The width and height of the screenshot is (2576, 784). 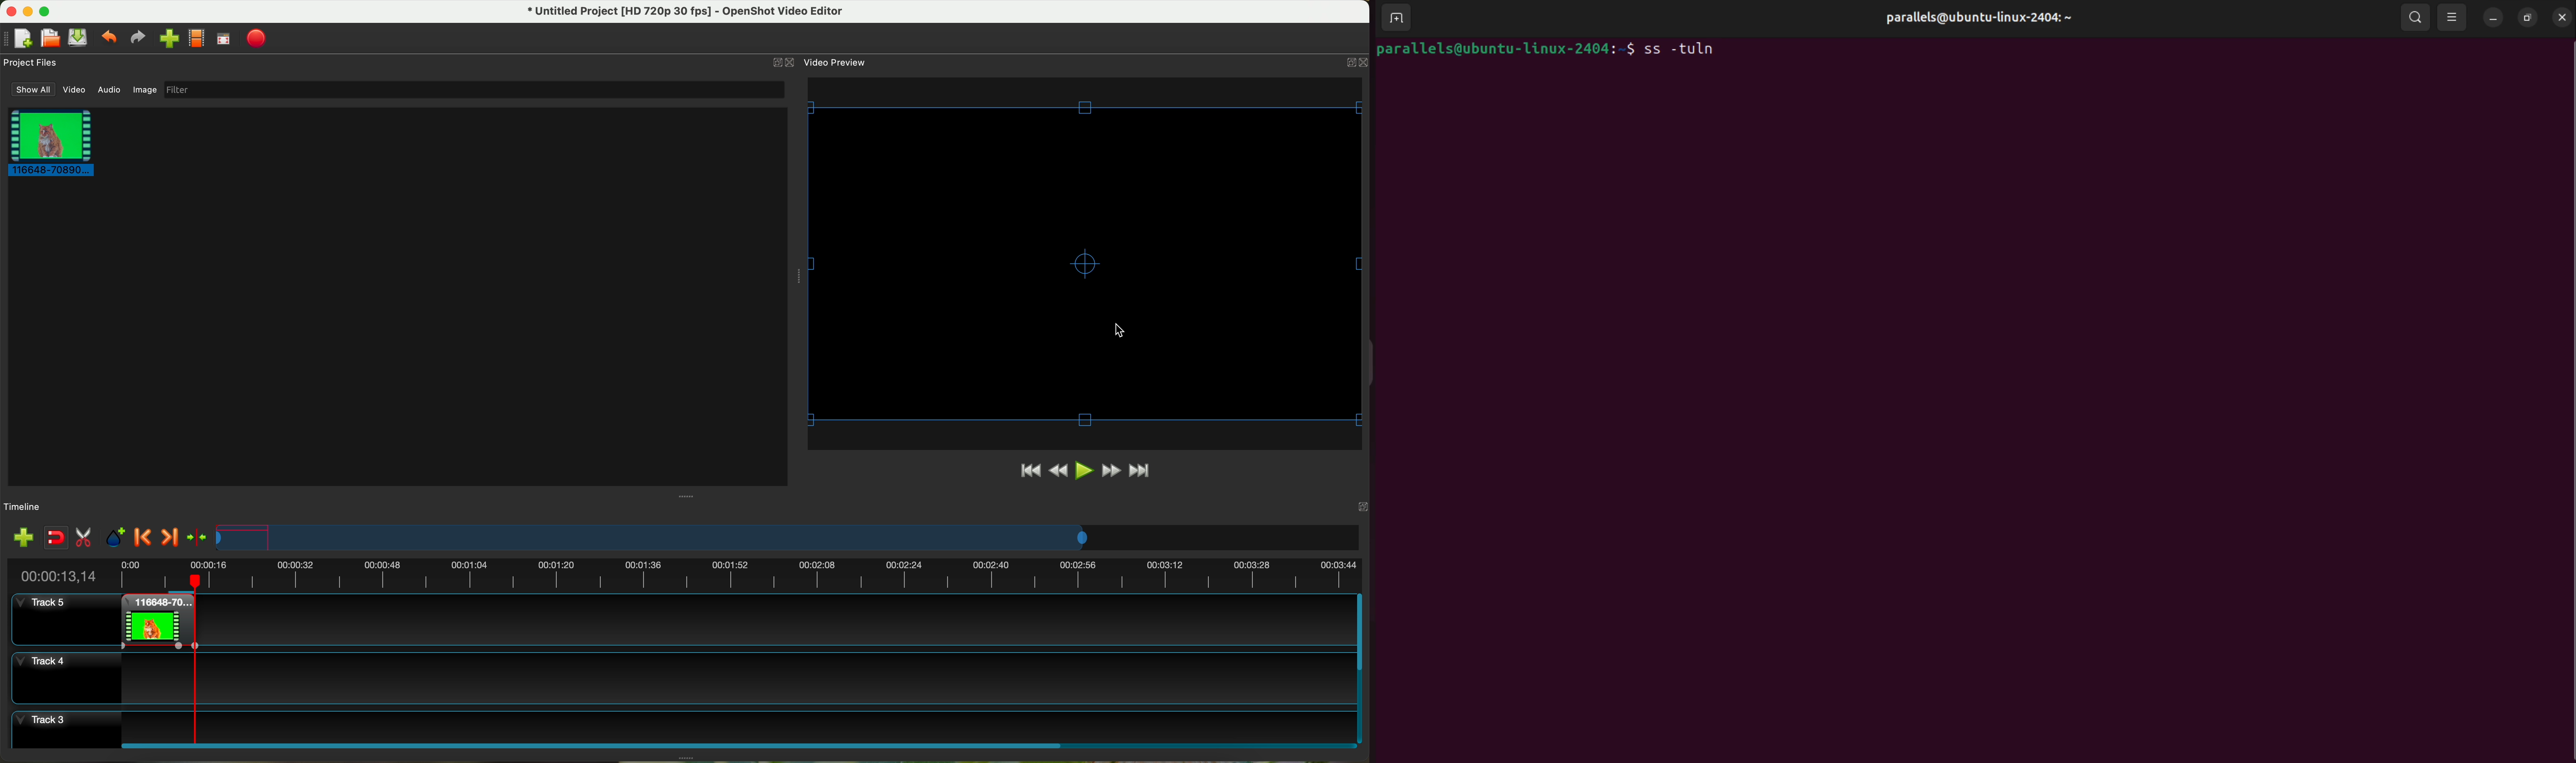 I want to click on center the timeline on the playhead, so click(x=198, y=538).